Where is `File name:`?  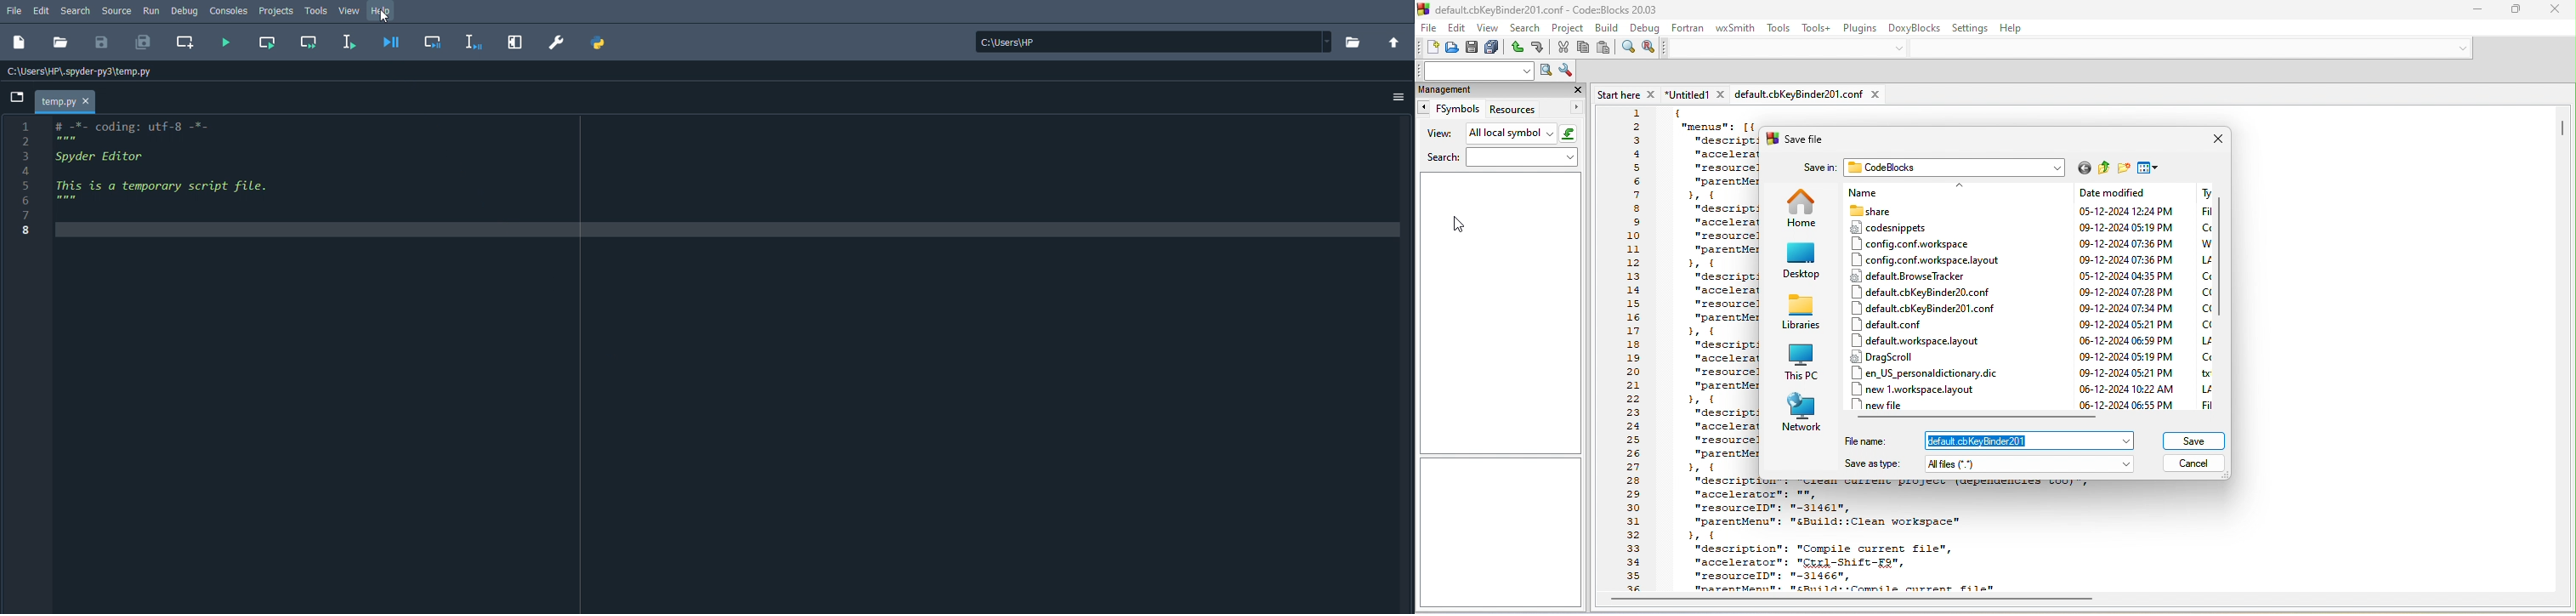 File name: is located at coordinates (1865, 441).